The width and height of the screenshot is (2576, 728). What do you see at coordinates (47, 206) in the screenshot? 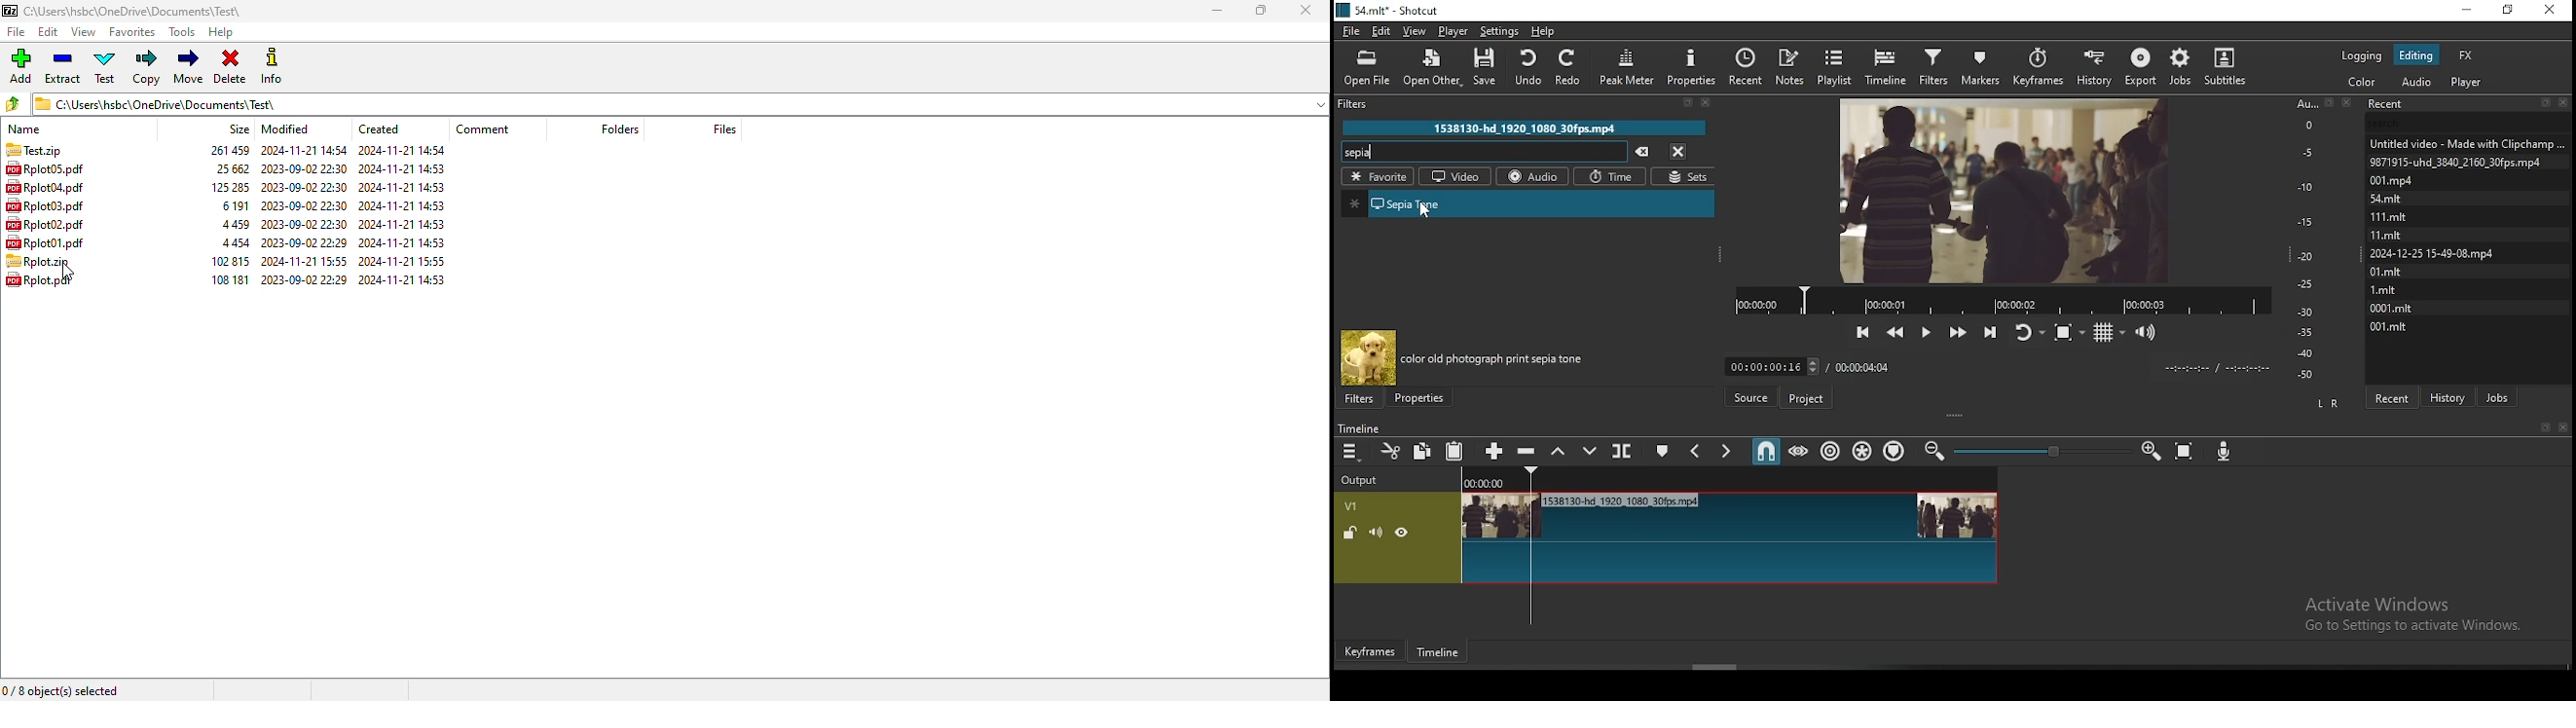
I see `Rplot03.pdf` at bounding box center [47, 206].